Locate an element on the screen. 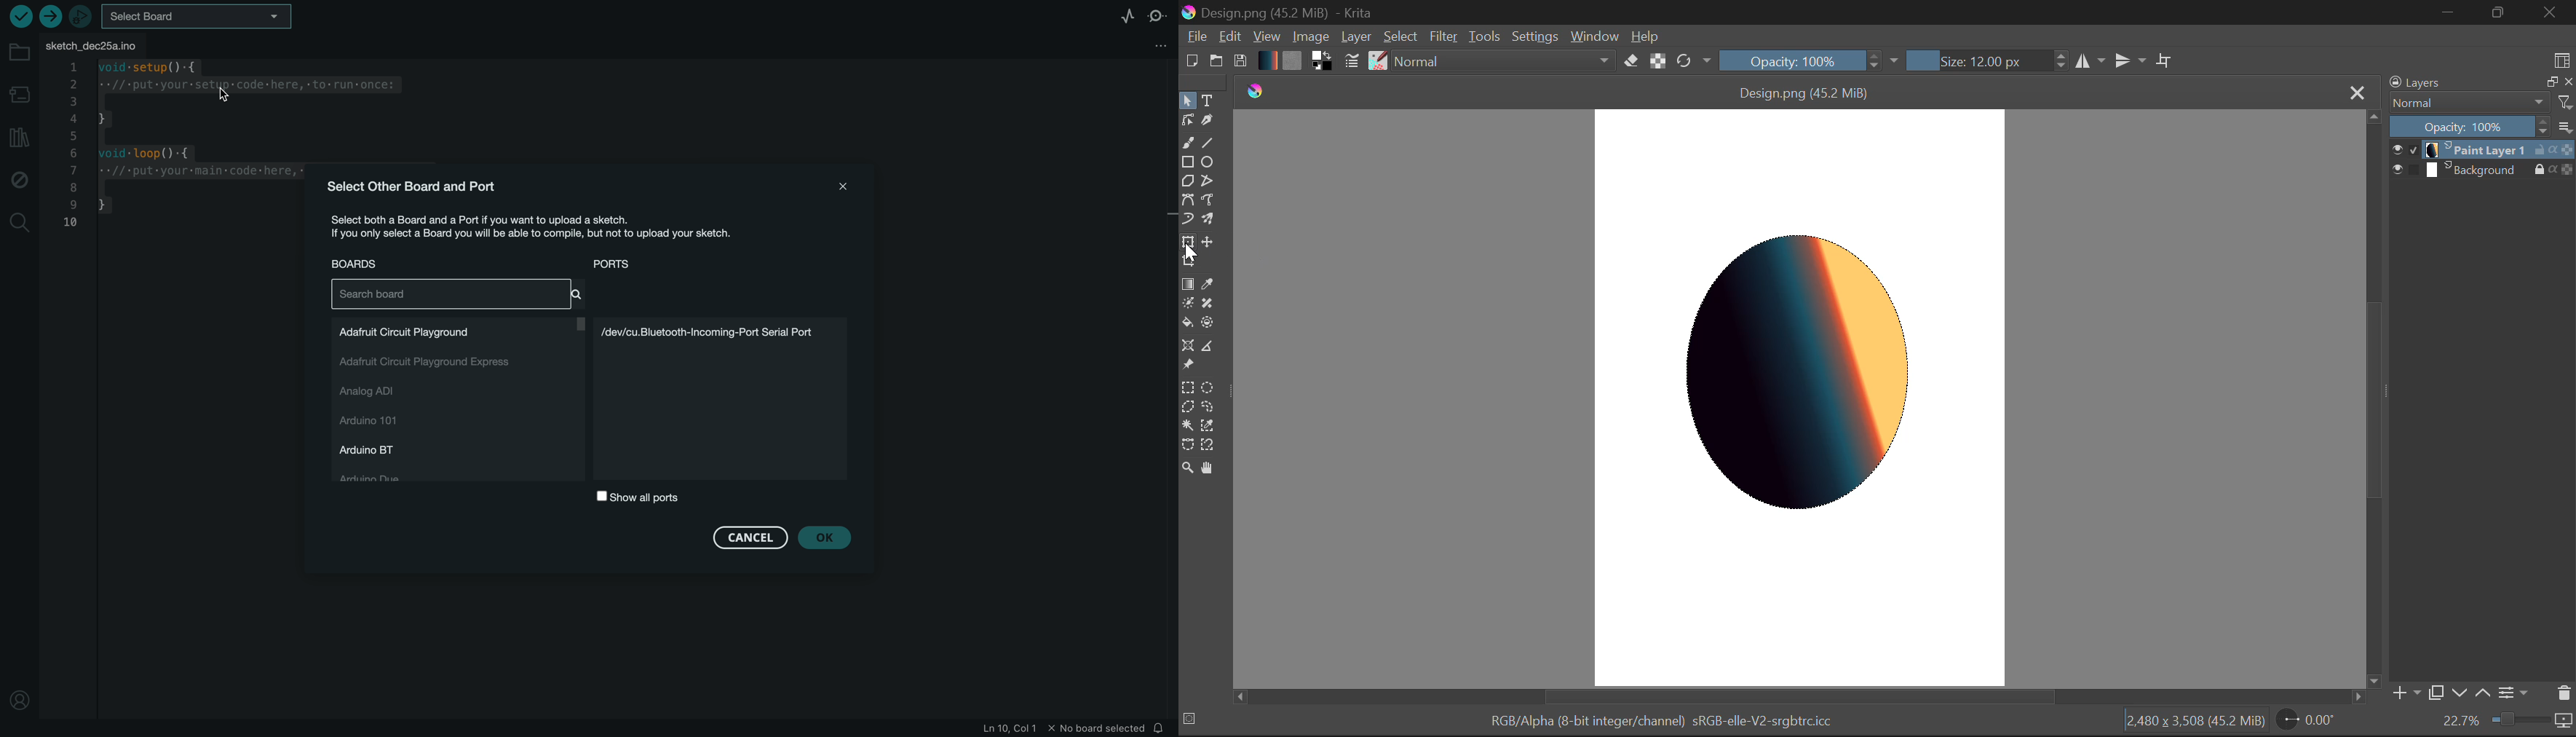 The height and width of the screenshot is (756, 2576). Freehand Selection is located at coordinates (1206, 407).